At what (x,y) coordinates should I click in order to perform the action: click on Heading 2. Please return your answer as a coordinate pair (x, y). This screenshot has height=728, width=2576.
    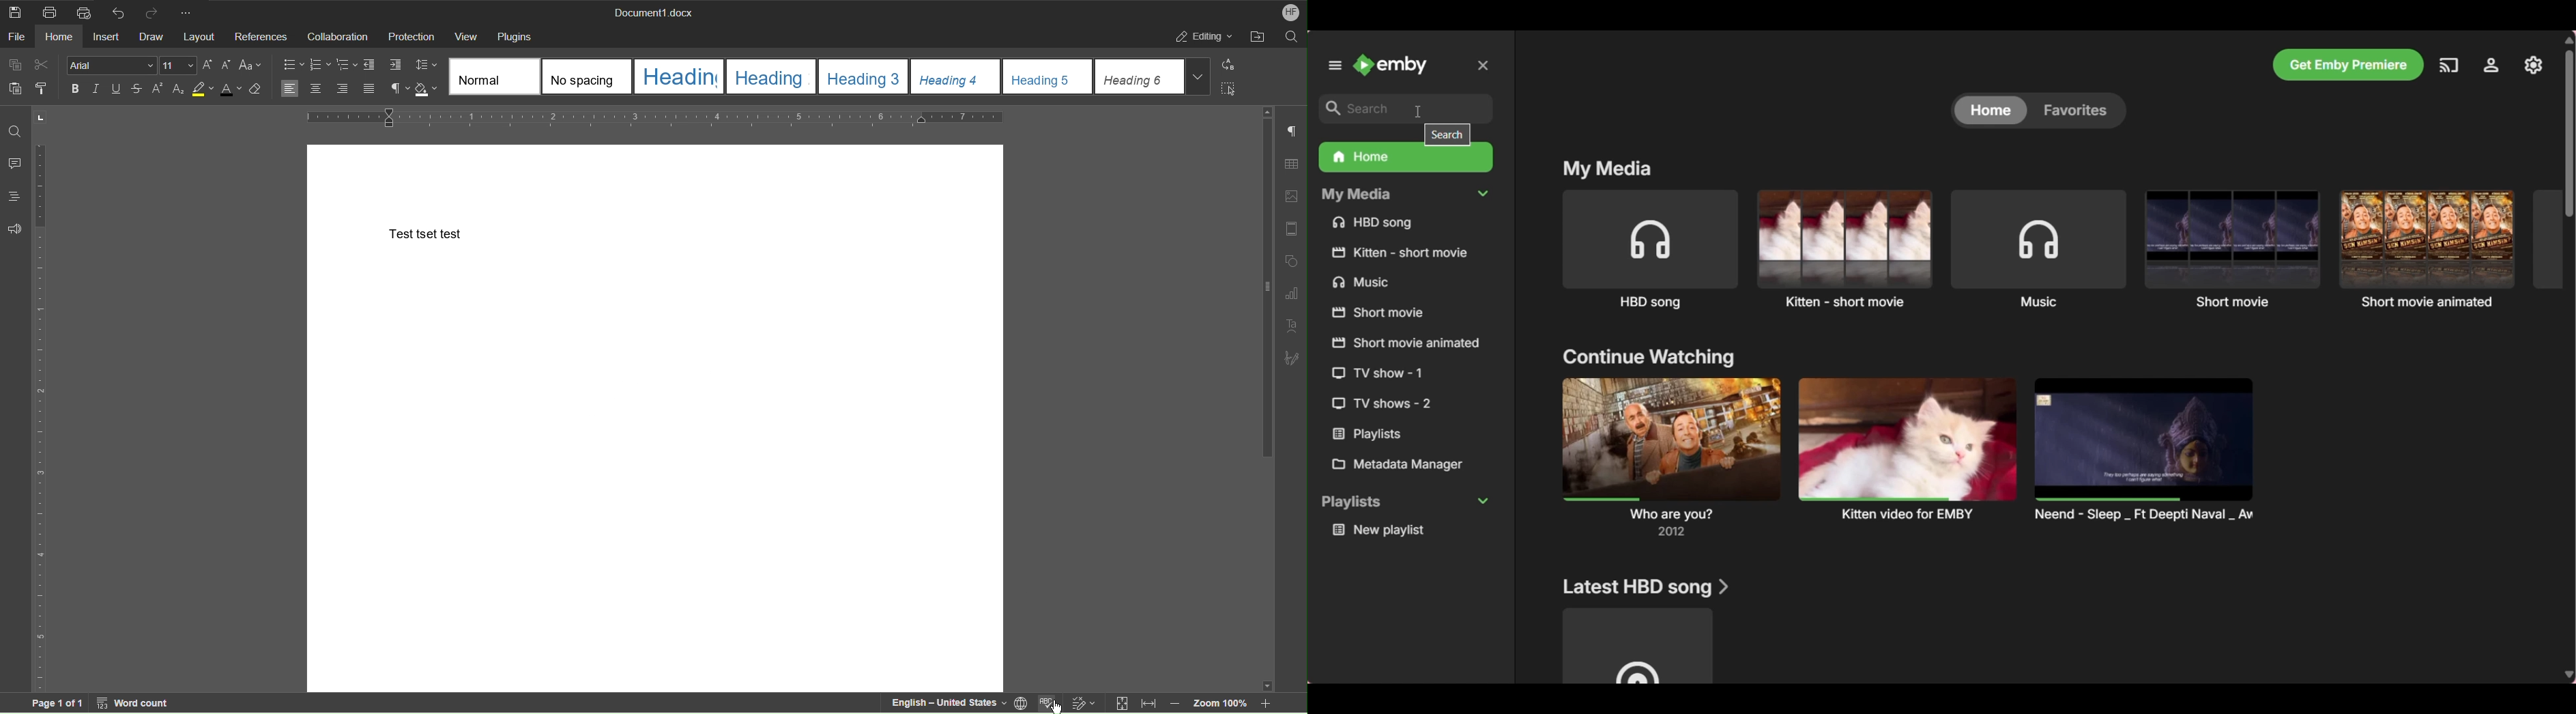
    Looking at the image, I should click on (771, 76).